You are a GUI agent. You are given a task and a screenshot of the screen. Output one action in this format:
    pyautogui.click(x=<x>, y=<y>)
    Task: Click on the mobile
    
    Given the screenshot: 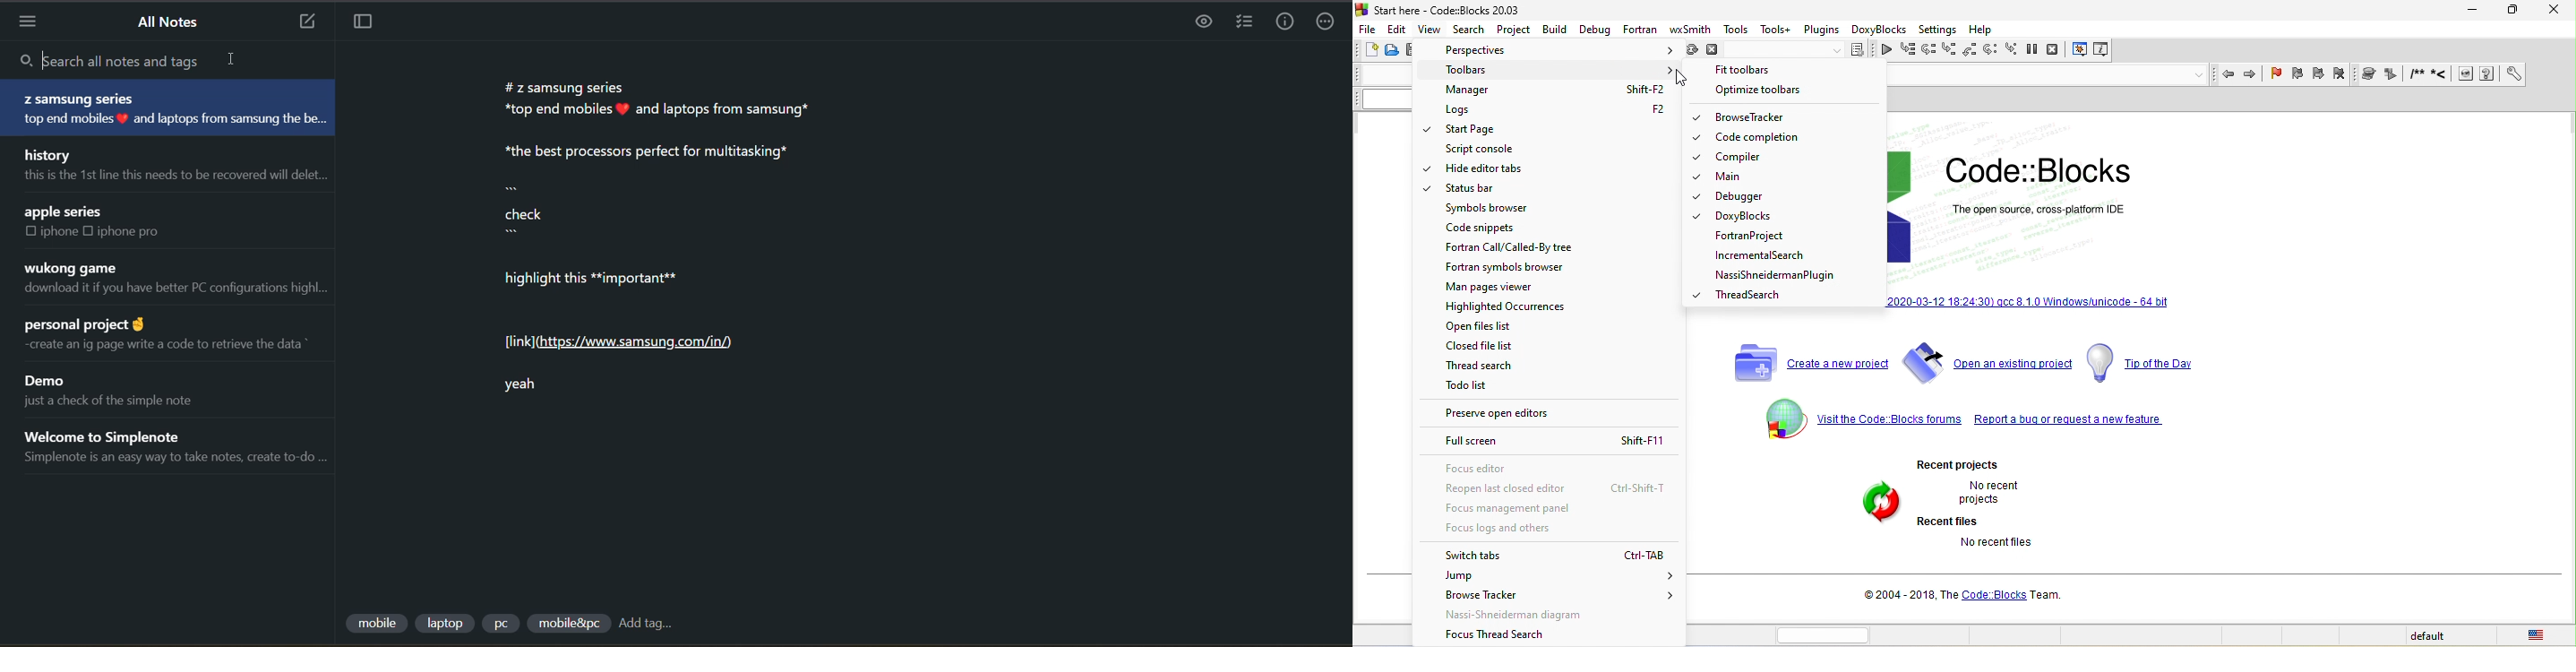 What is the action you would take?
    pyautogui.click(x=375, y=619)
    